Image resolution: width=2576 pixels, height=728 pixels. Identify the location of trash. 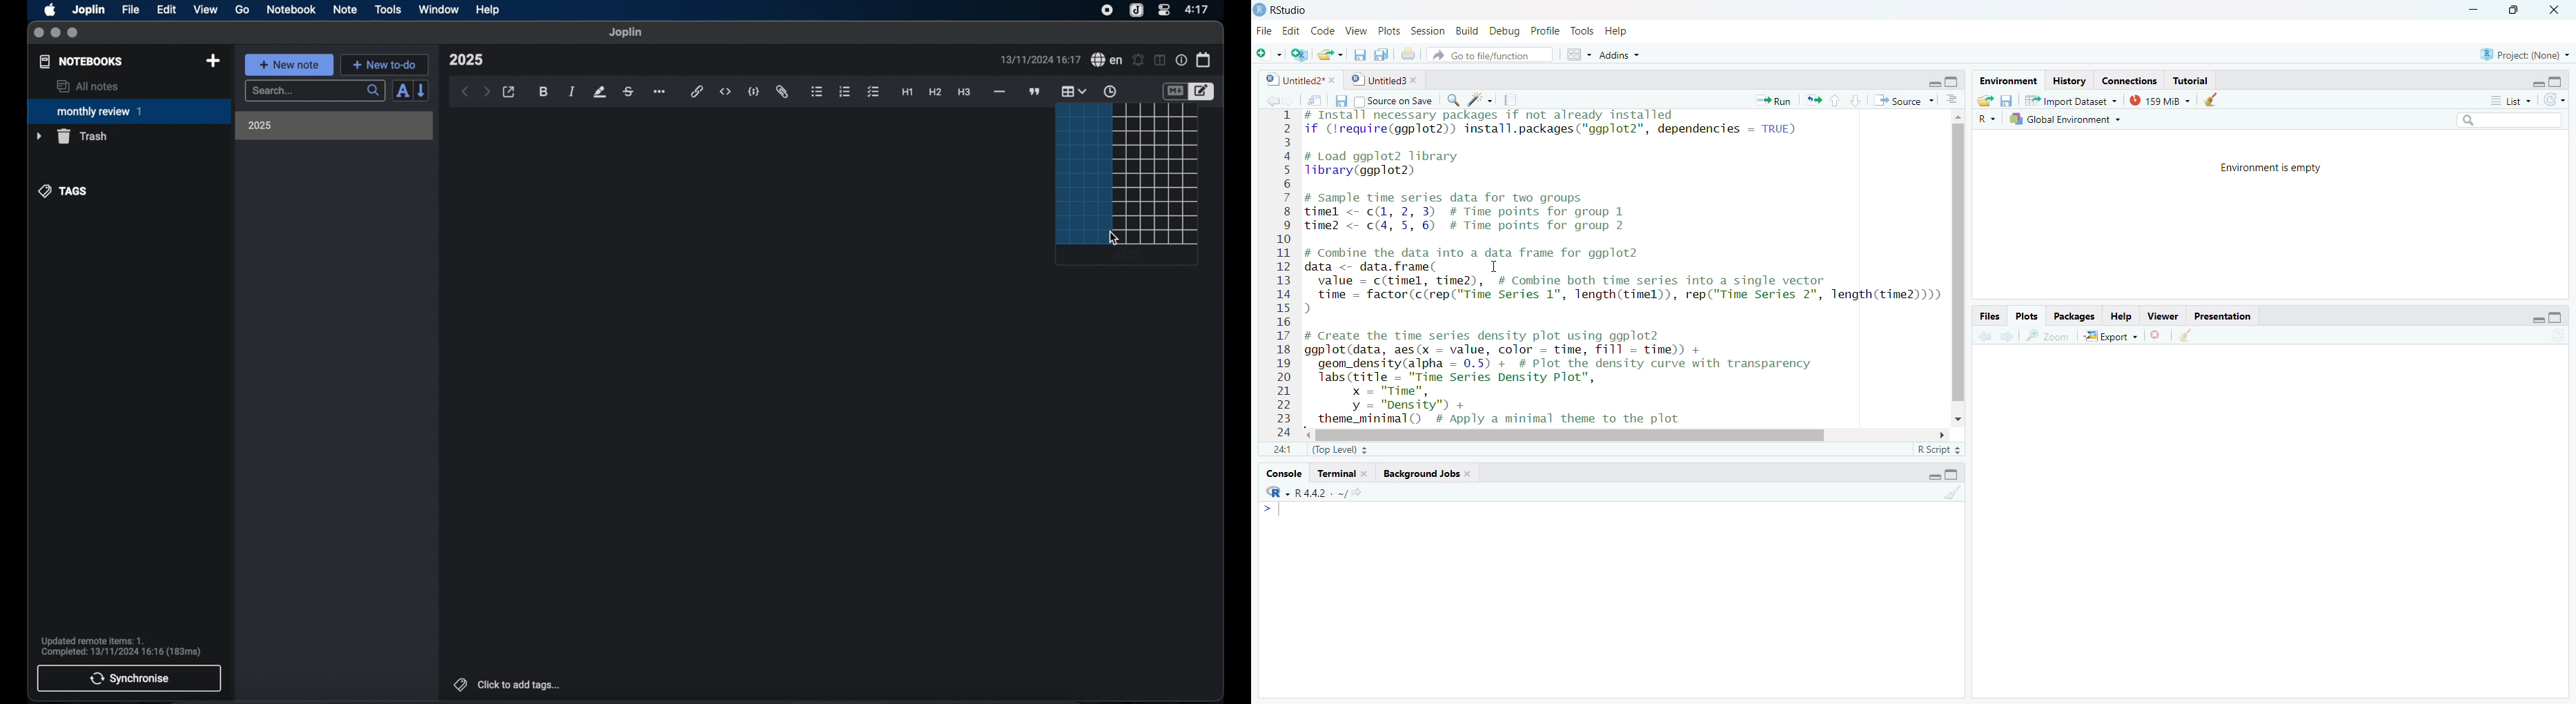
(72, 136).